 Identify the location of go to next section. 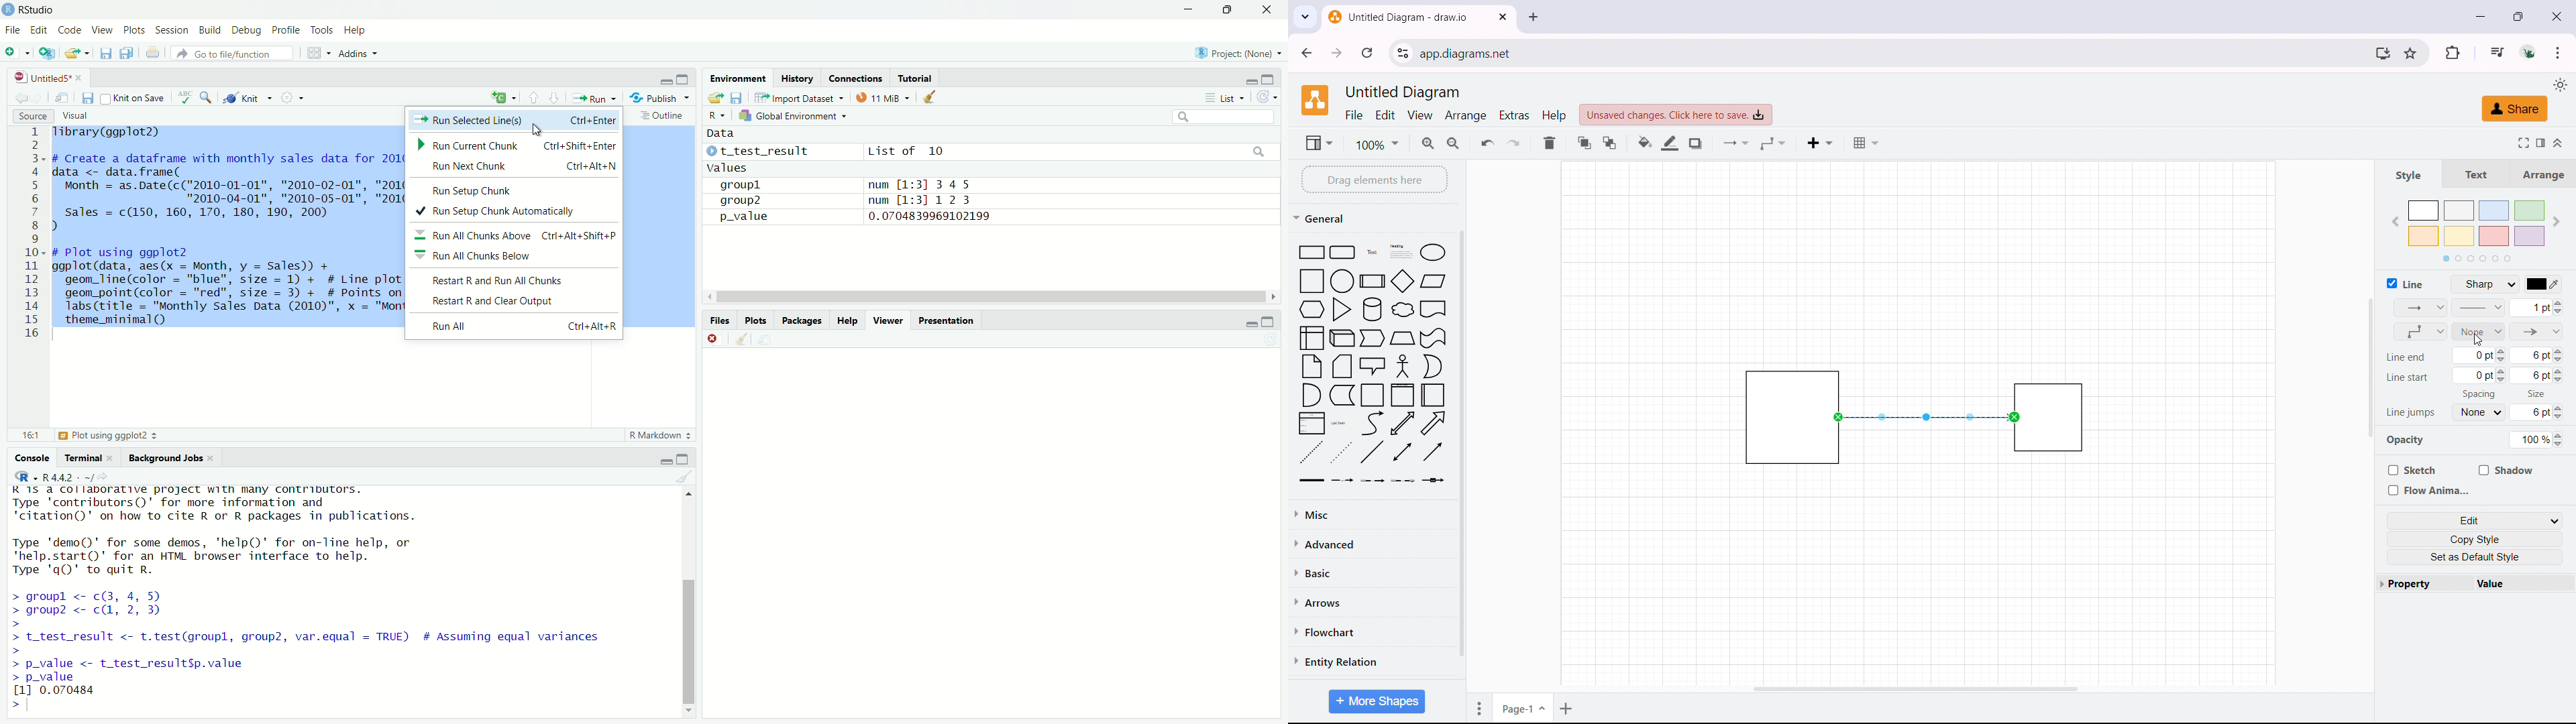
(555, 99).